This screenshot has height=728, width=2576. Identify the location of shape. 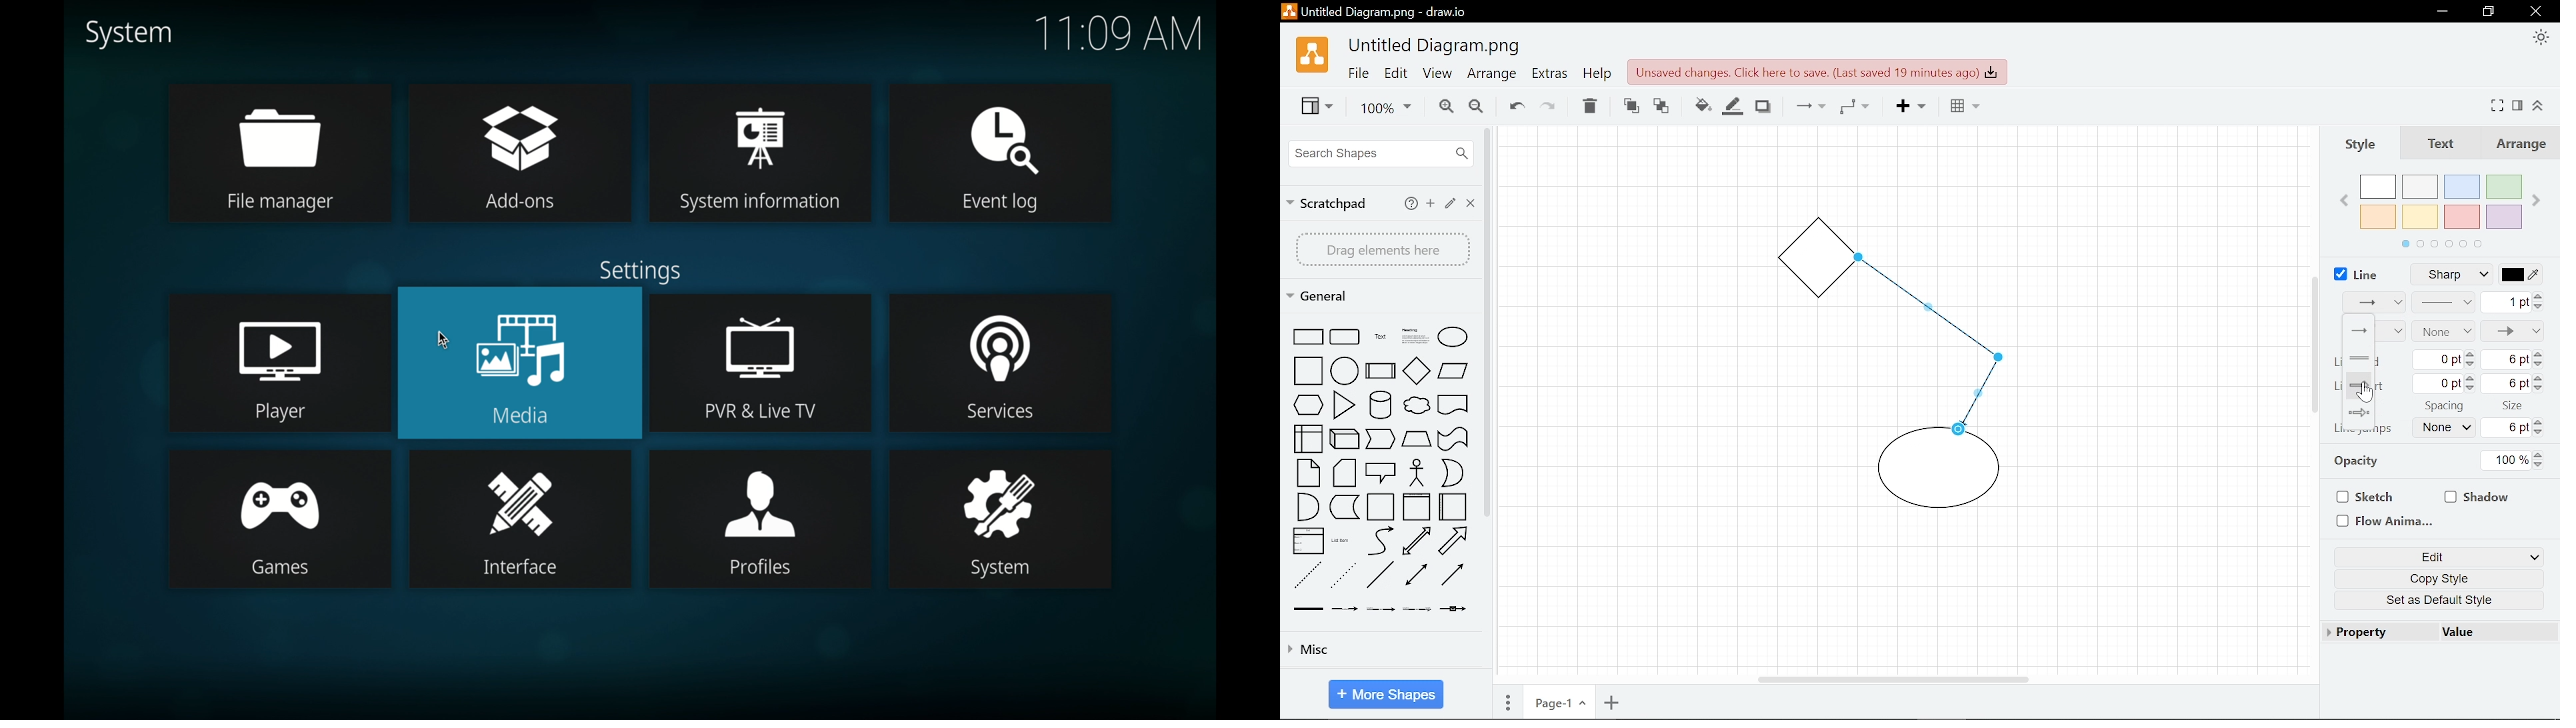
(1382, 405).